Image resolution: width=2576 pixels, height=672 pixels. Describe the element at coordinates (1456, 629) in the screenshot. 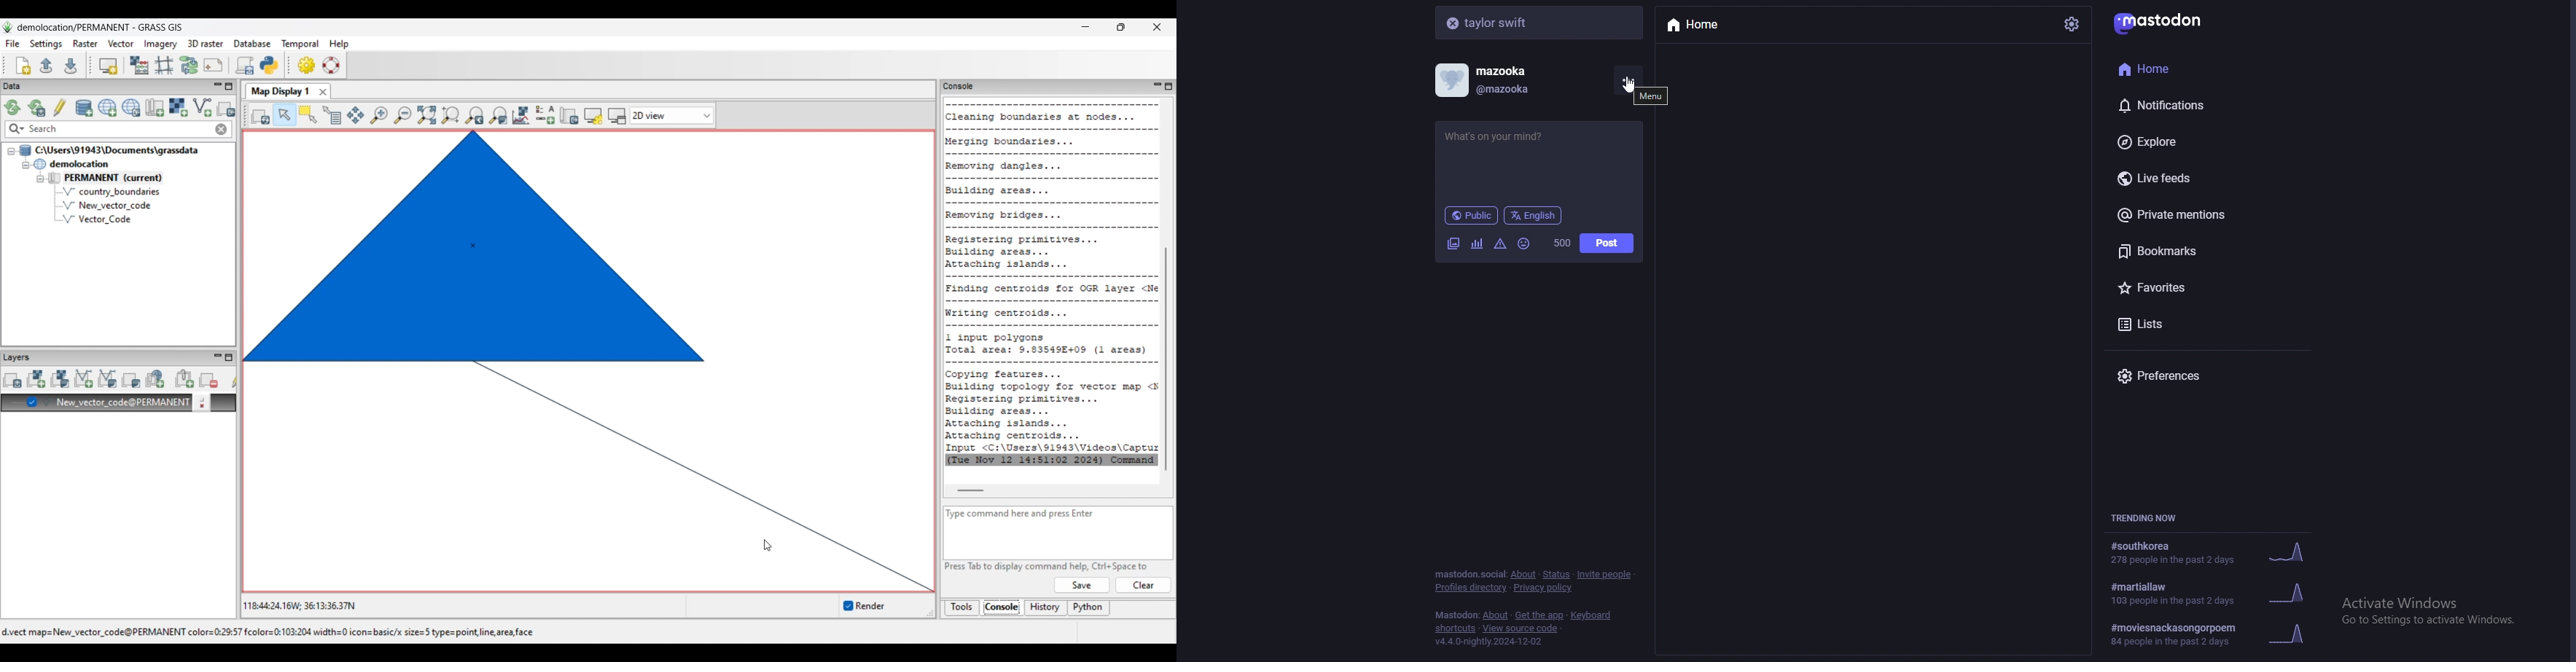

I see `shortcuts` at that location.